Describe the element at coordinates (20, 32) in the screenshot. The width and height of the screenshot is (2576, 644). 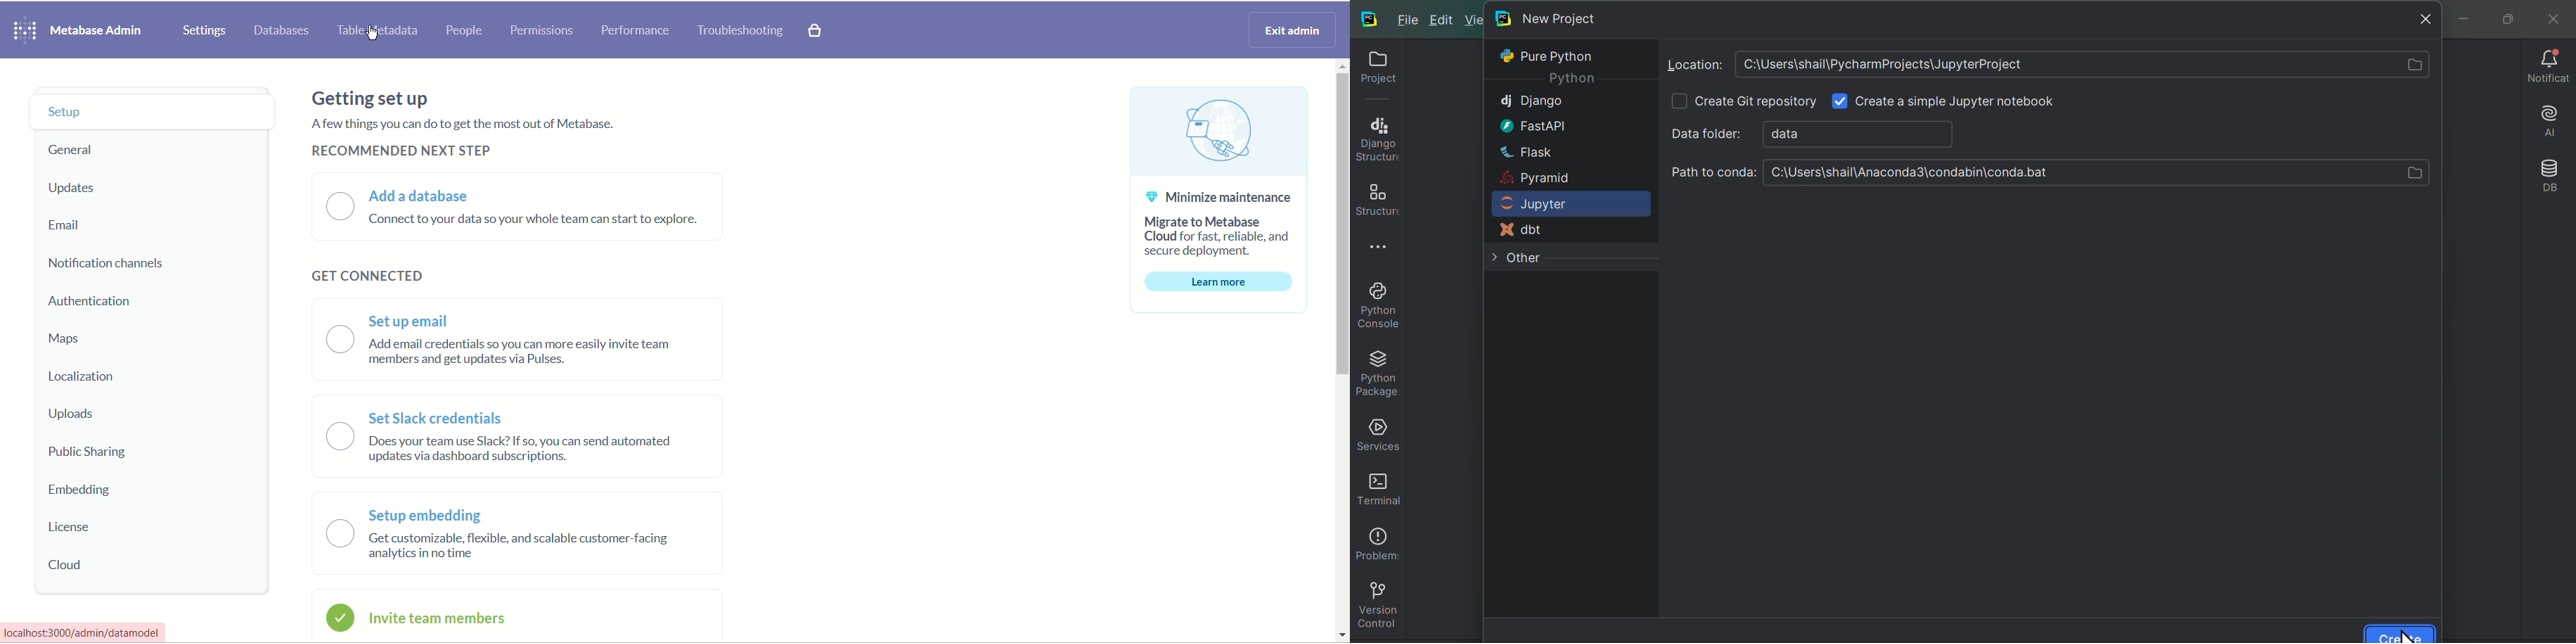
I see `logo` at that location.